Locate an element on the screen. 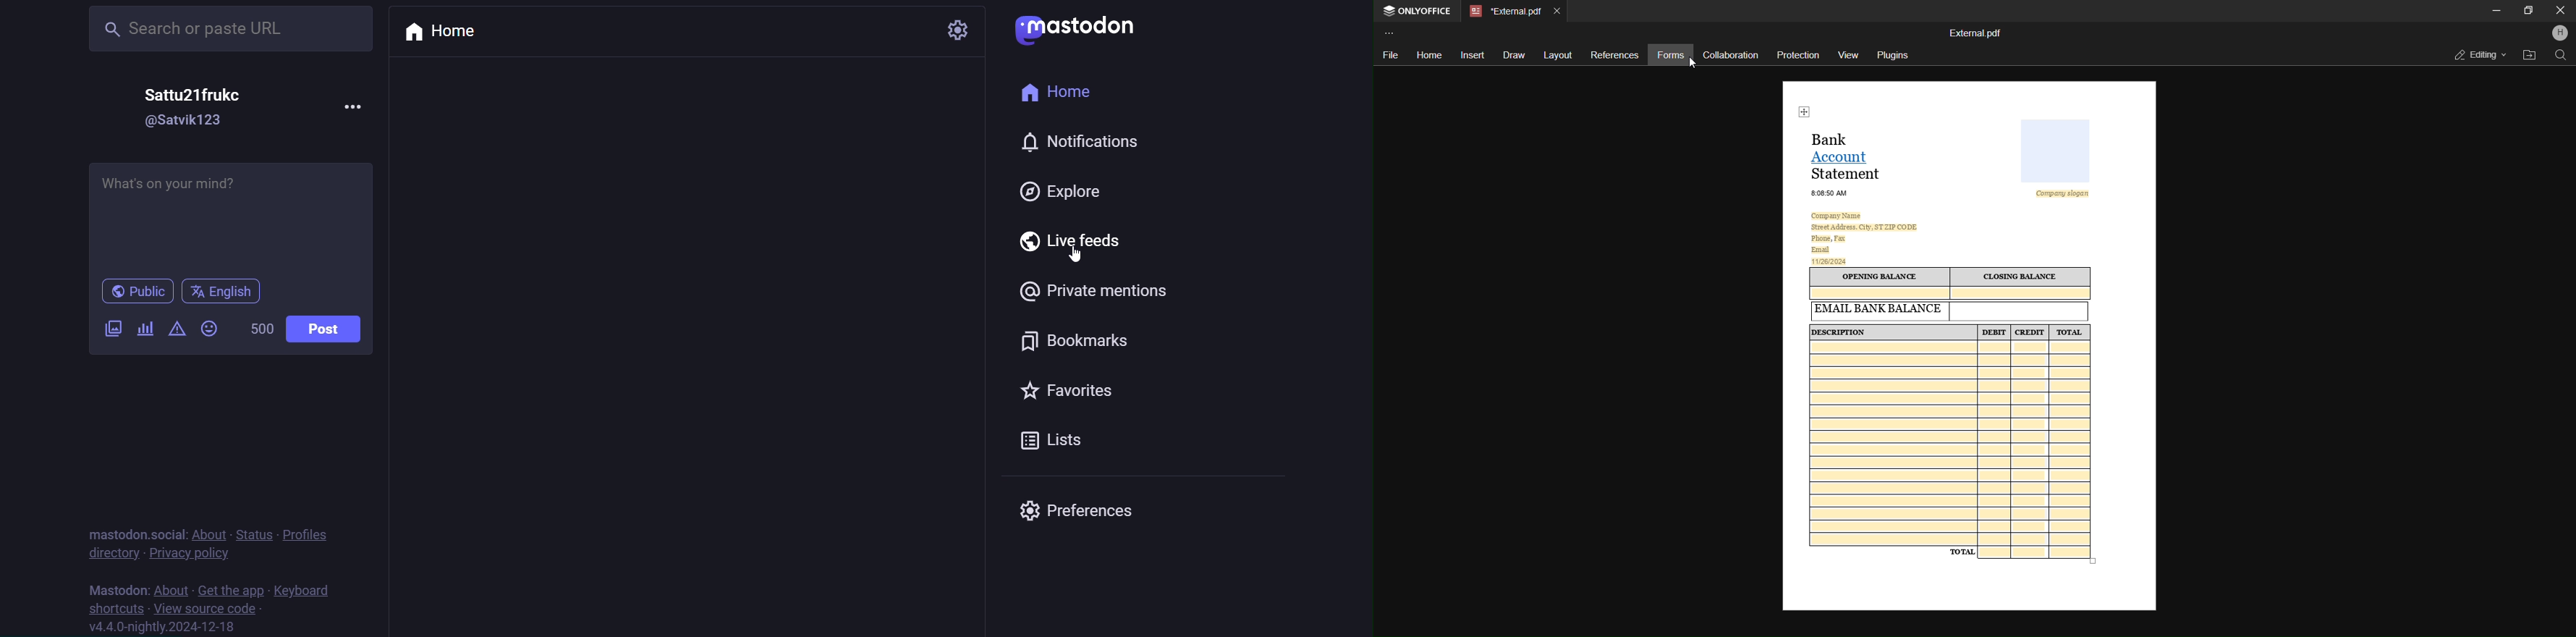 This screenshot has height=644, width=2576. mastodon is located at coordinates (1080, 30).